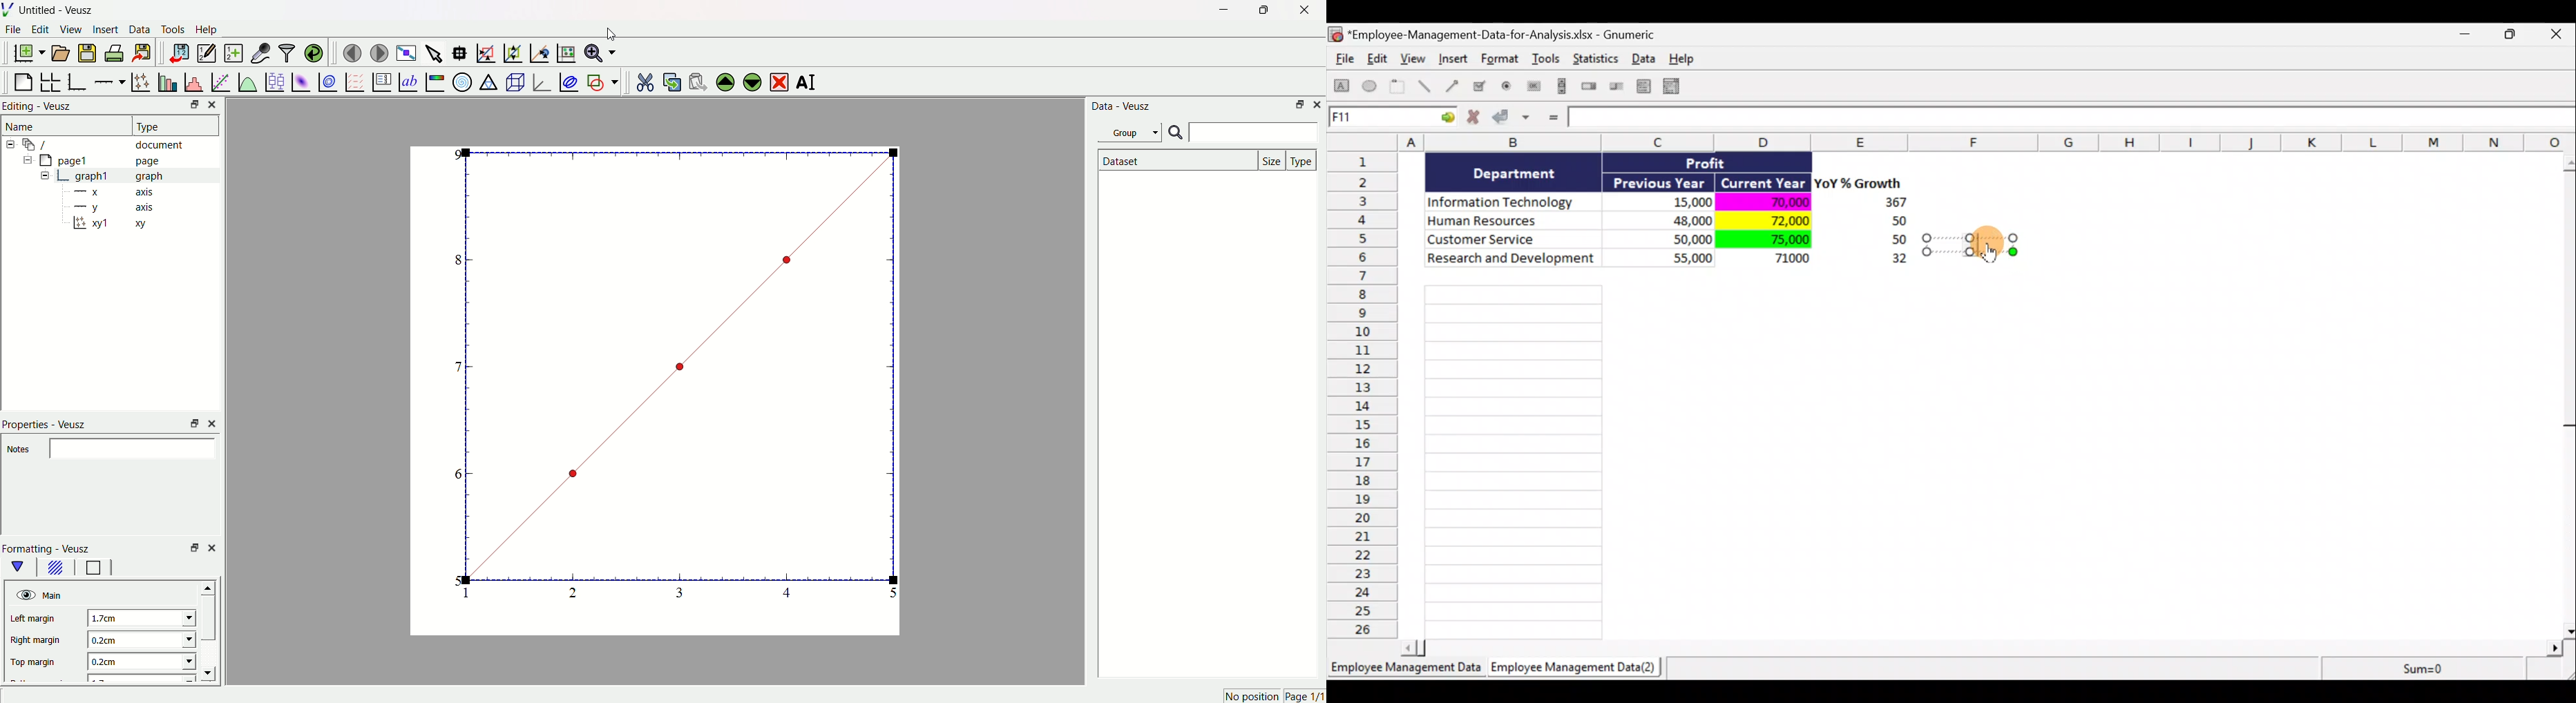  I want to click on resize handle, so click(1970, 244).